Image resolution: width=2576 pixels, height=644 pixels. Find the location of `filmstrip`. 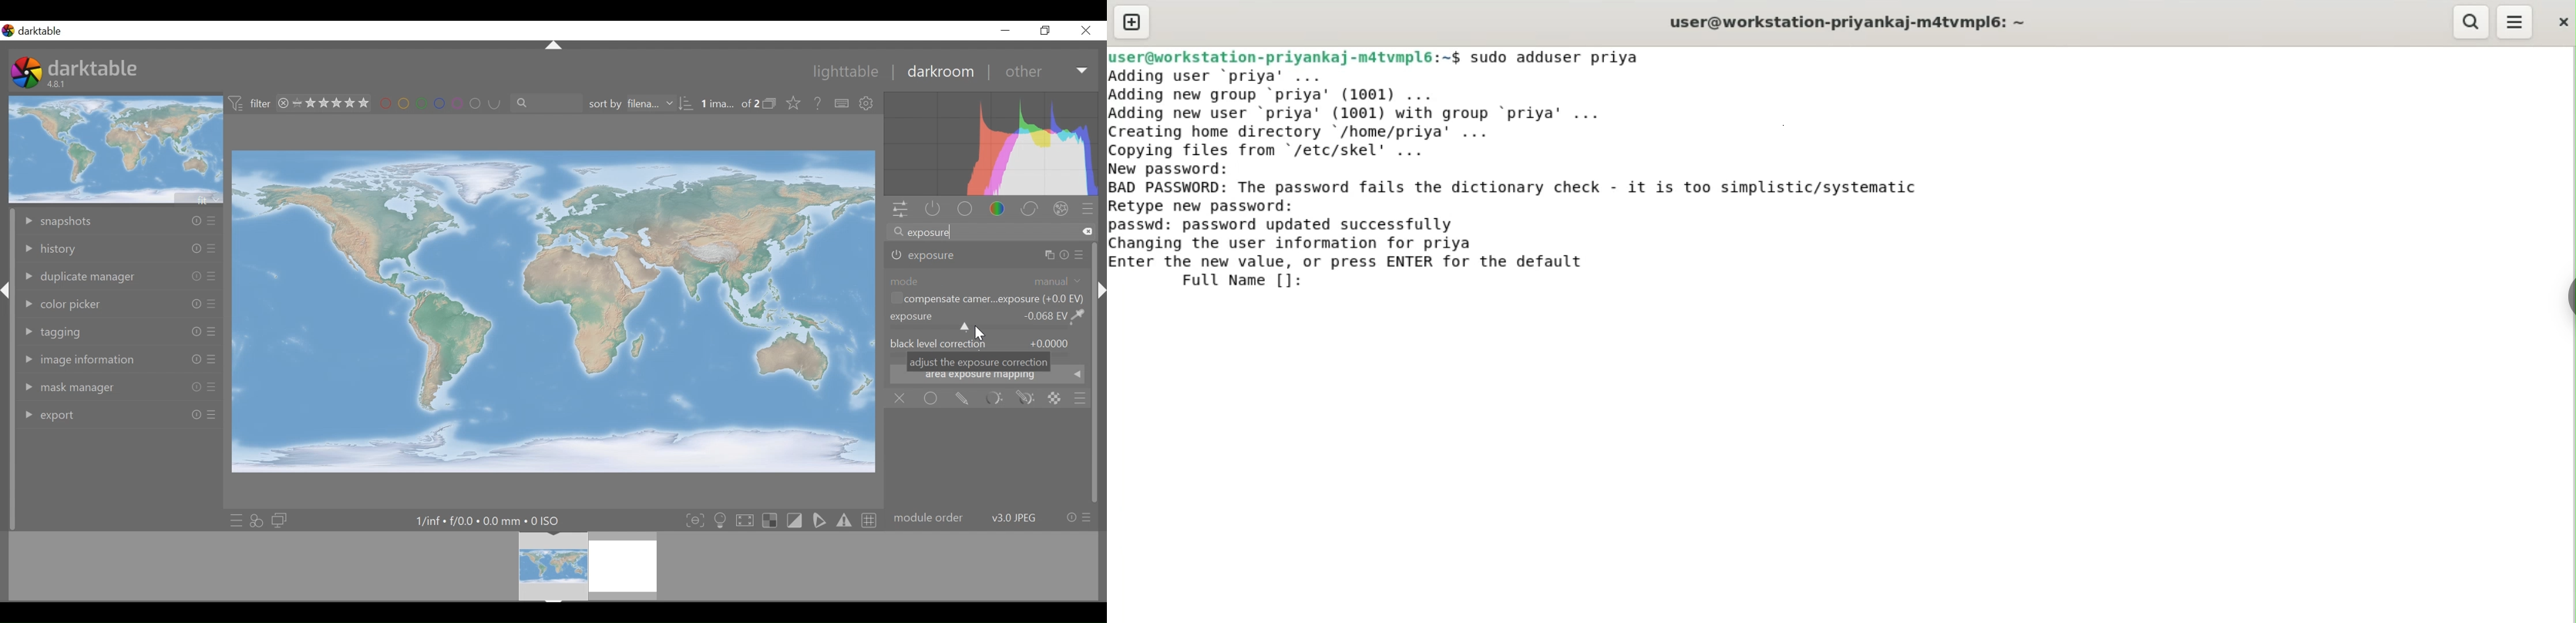

filmstrip is located at coordinates (552, 566).